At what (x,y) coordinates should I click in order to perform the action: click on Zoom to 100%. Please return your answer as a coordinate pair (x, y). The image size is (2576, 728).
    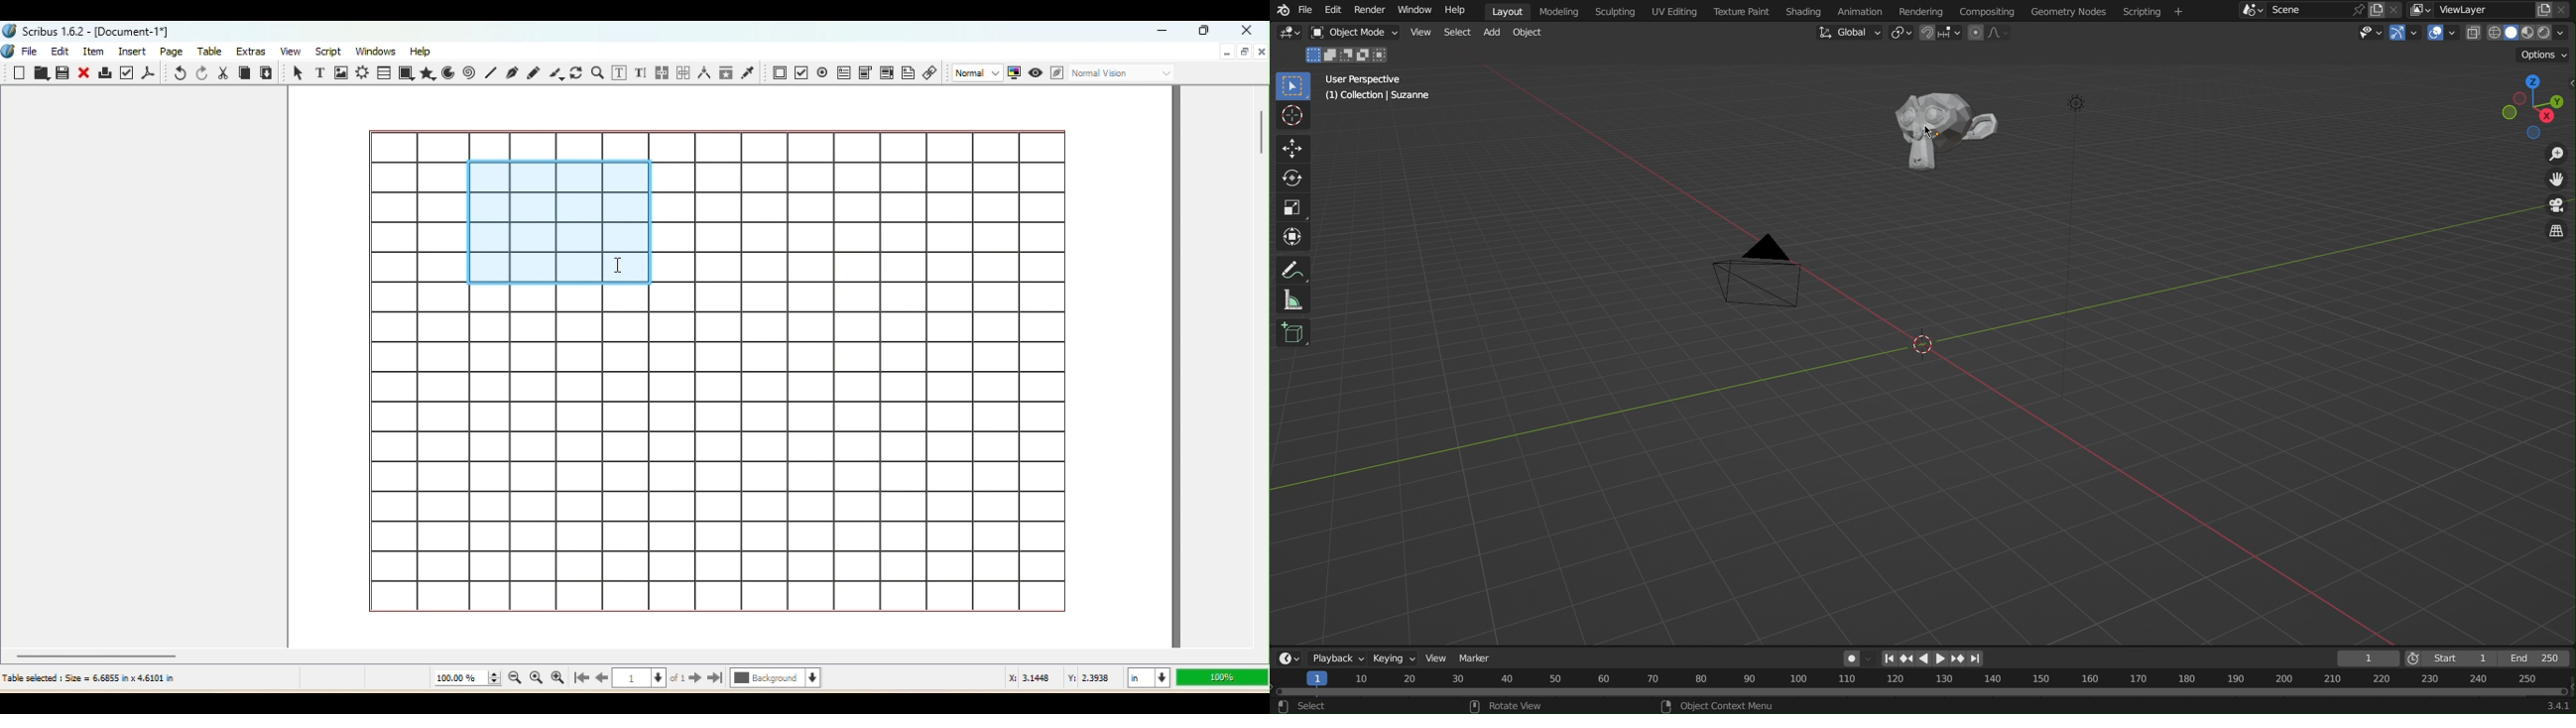
    Looking at the image, I should click on (537, 679).